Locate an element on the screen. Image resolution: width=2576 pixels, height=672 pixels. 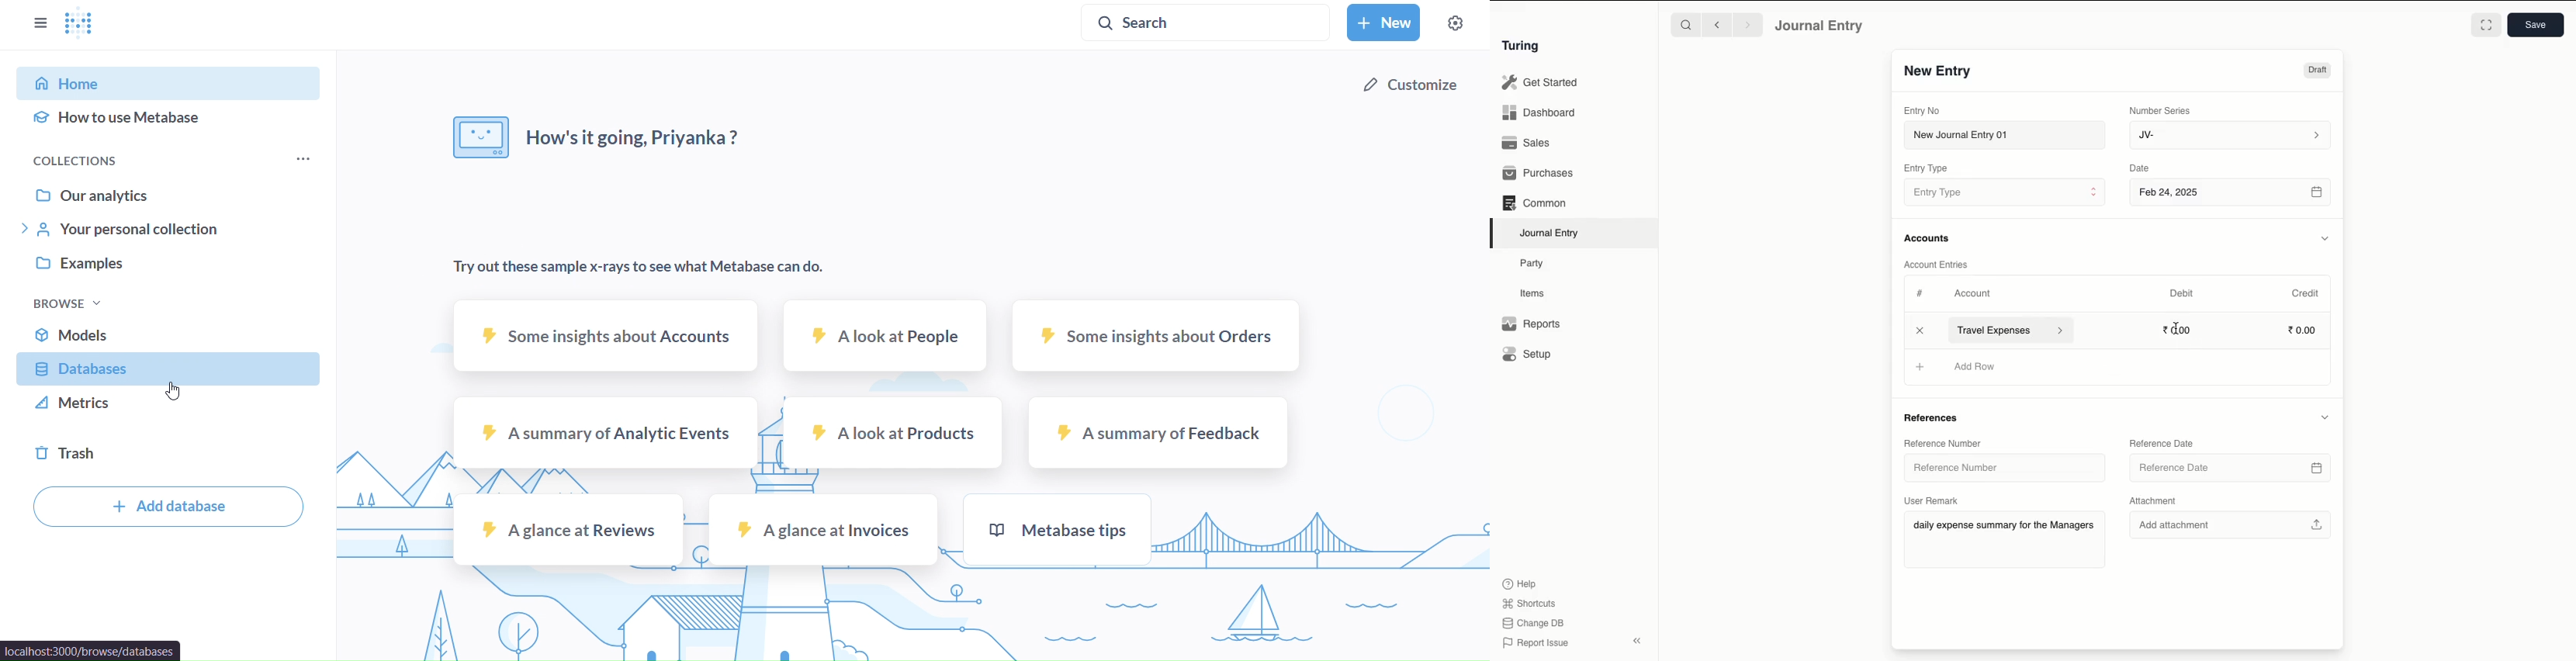
JV- is located at coordinates (2232, 136).